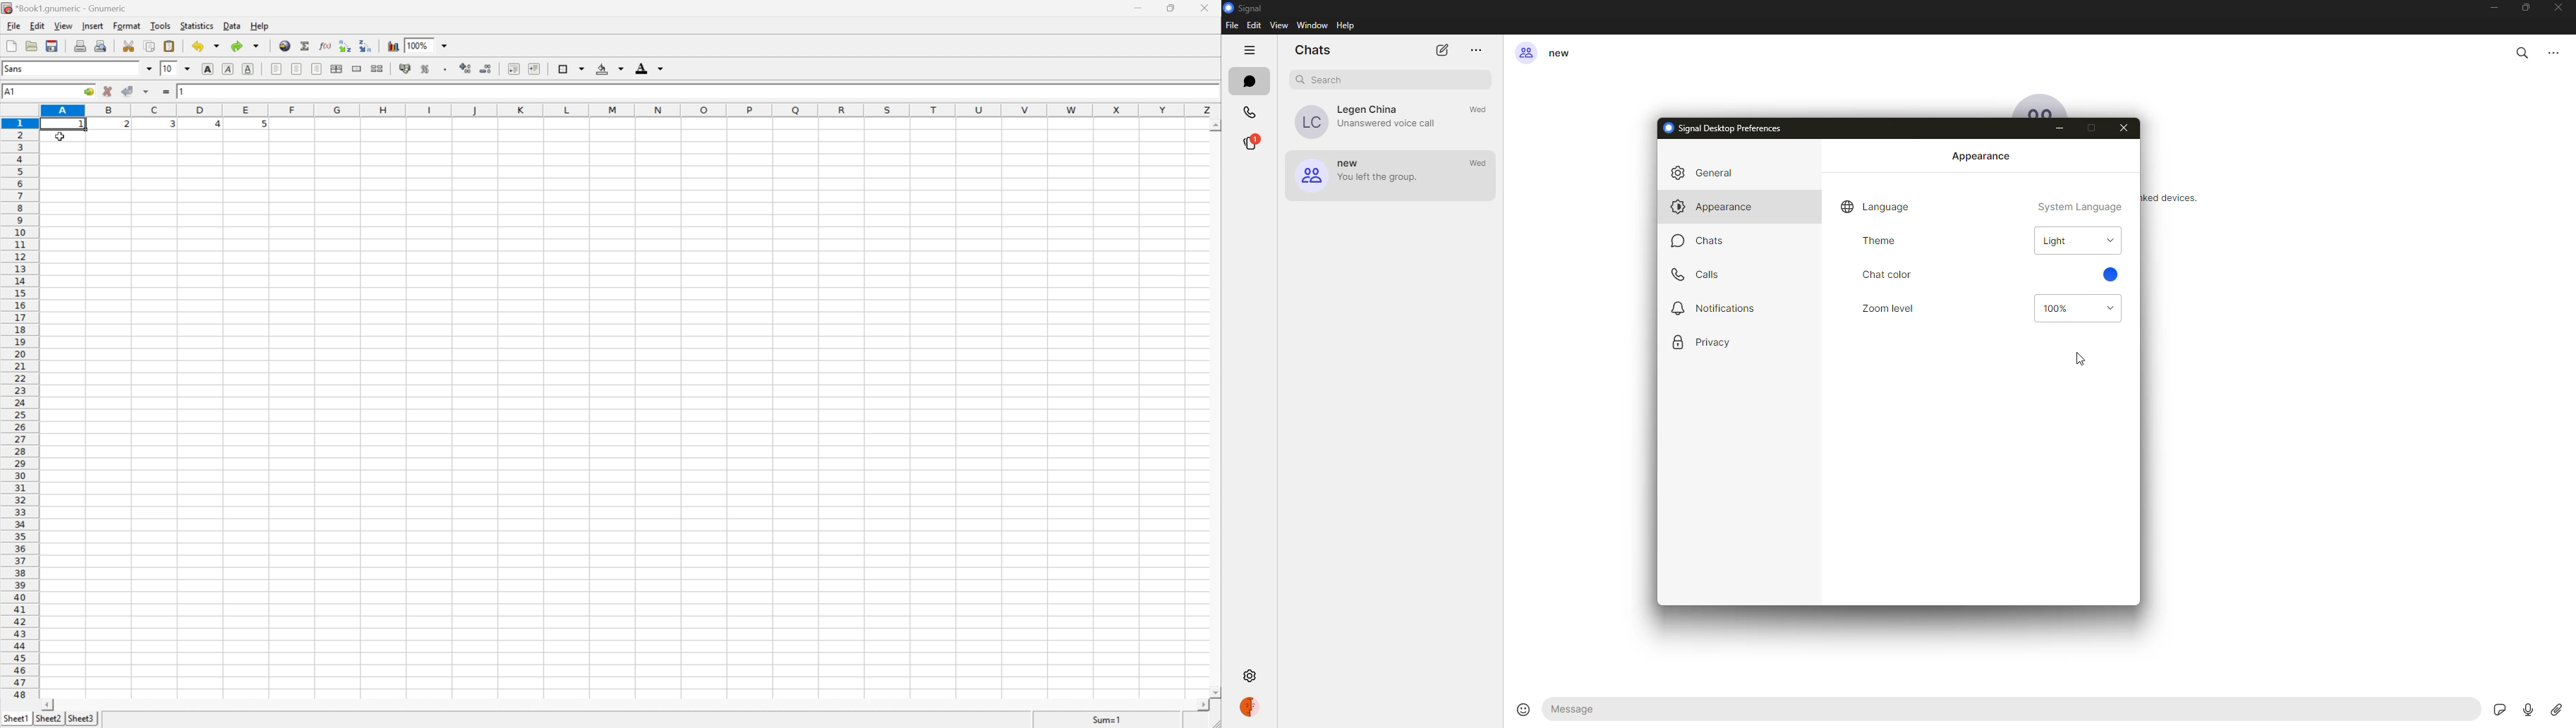  Describe the element at coordinates (14, 721) in the screenshot. I see `sheet1` at that location.